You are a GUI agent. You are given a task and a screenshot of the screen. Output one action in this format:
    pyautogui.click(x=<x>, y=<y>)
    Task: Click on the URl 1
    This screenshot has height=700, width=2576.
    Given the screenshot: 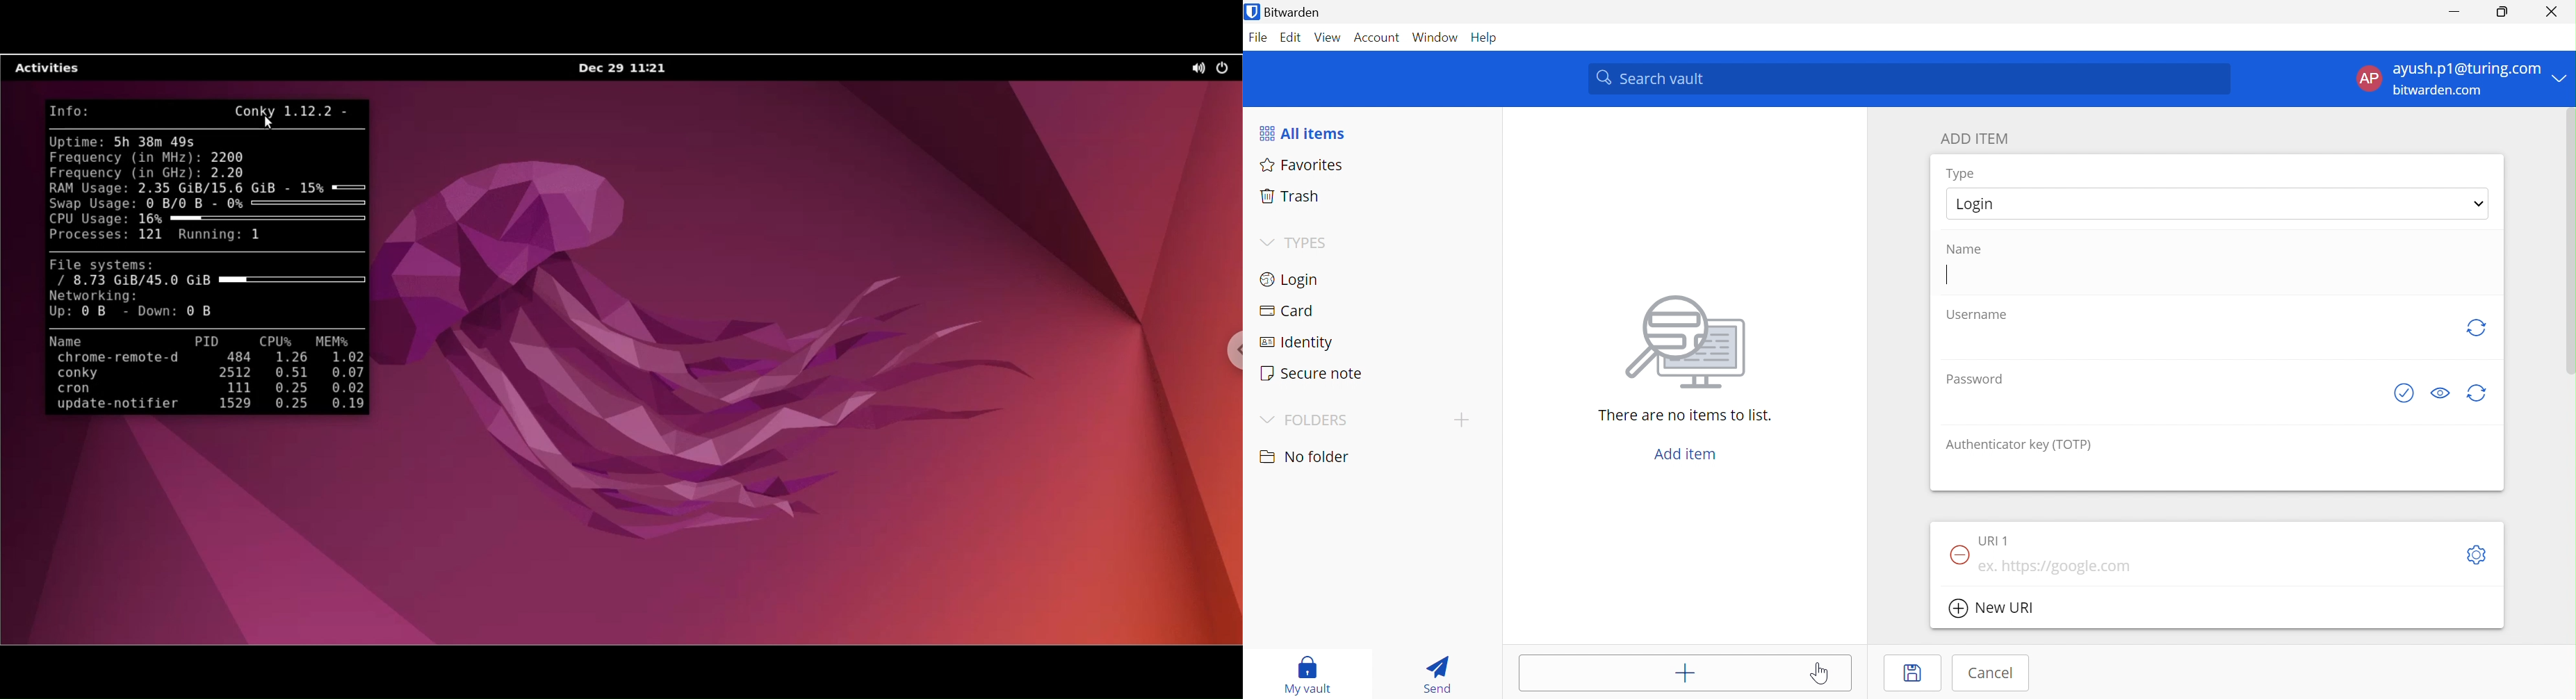 What is the action you would take?
    pyautogui.click(x=1994, y=541)
    